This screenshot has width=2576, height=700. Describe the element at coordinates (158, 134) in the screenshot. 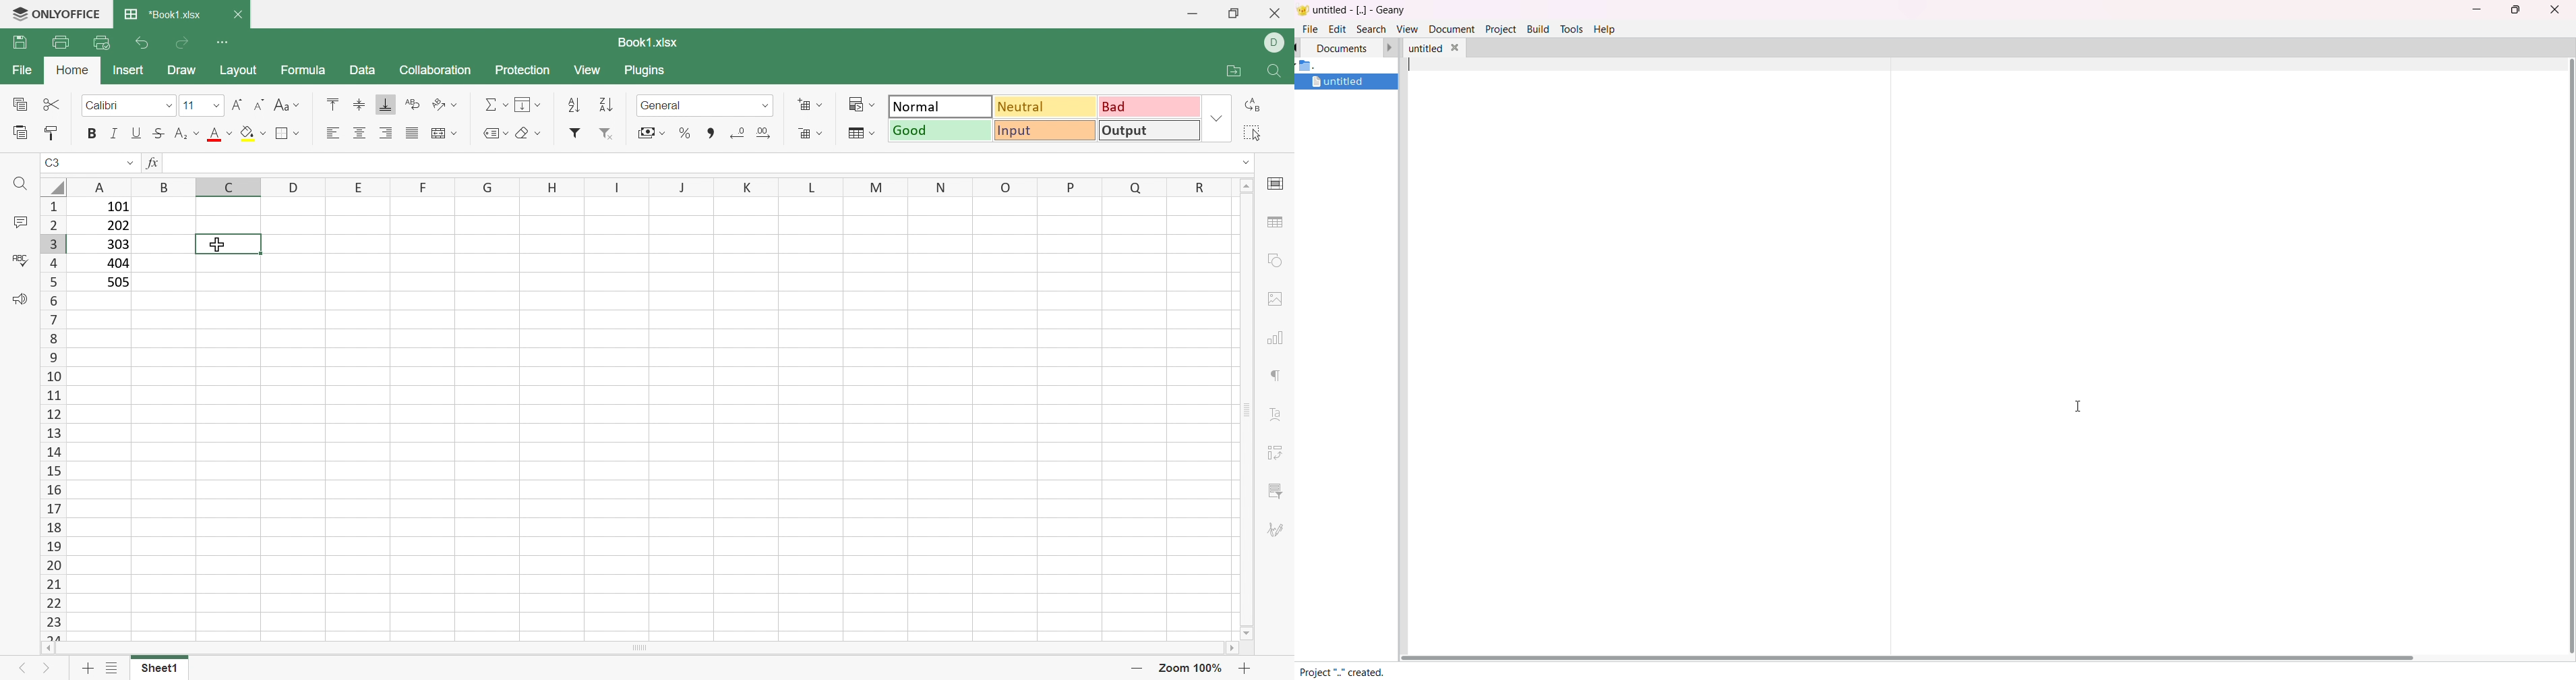

I see `Strikethrough` at that location.